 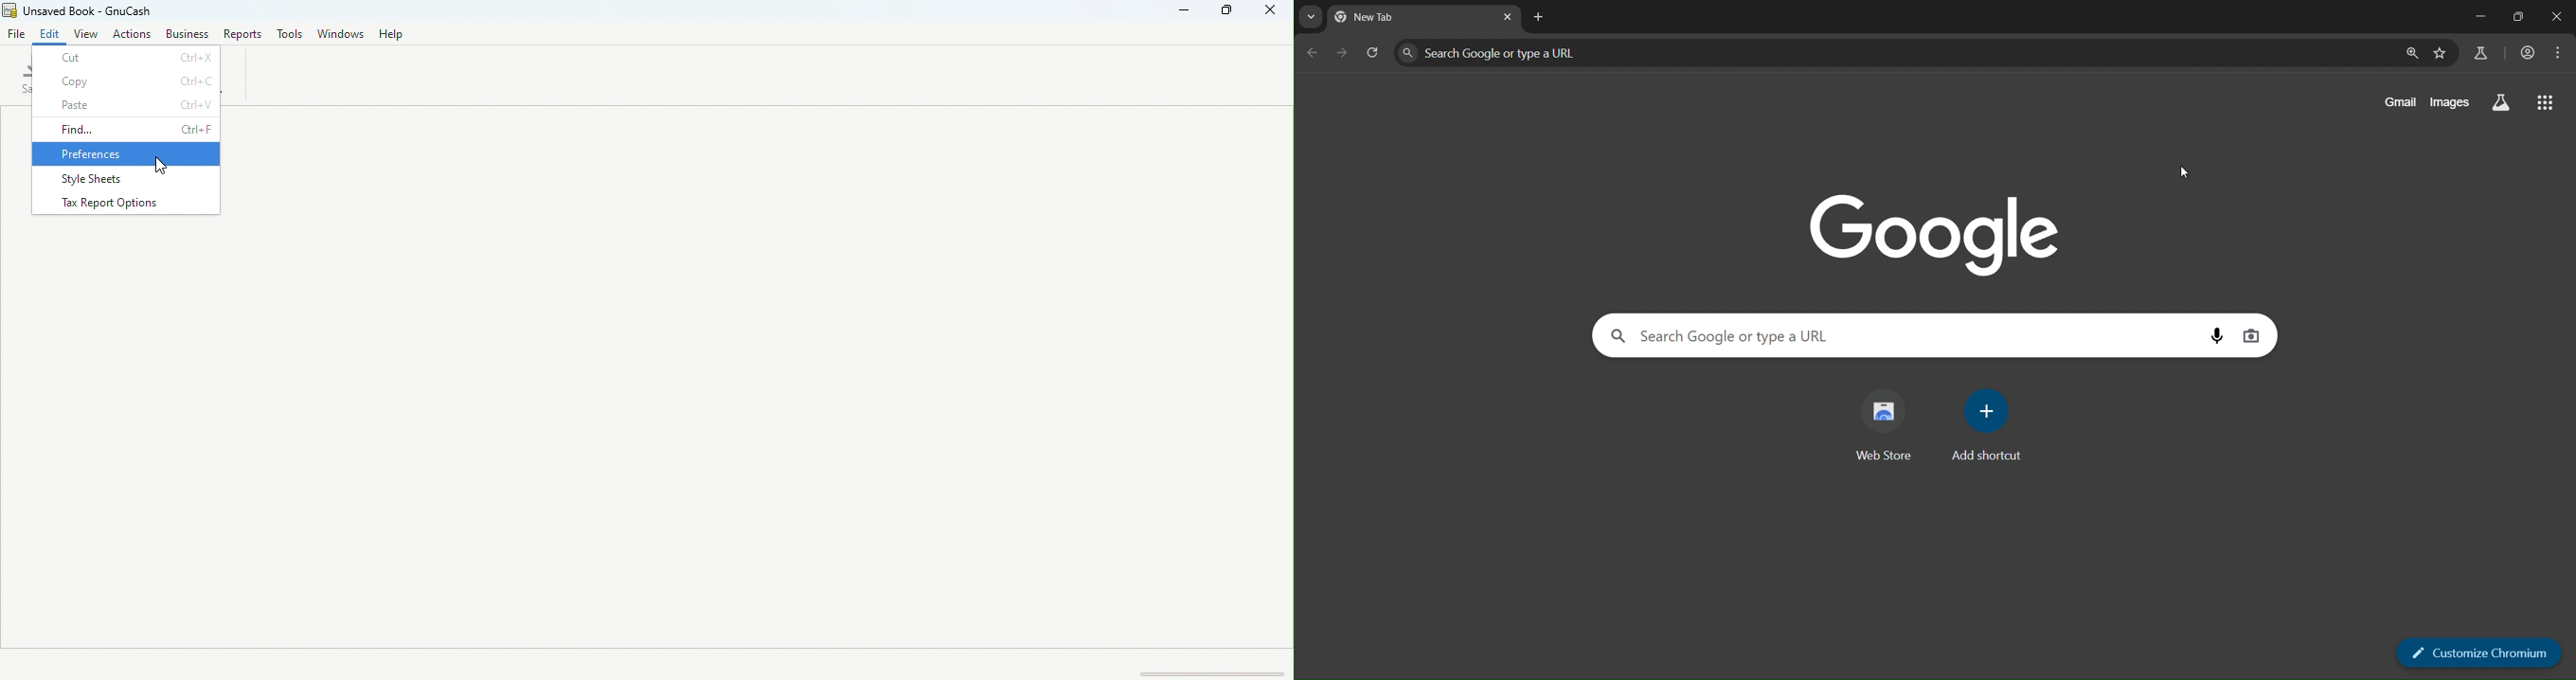 I want to click on cursor, so click(x=160, y=169).